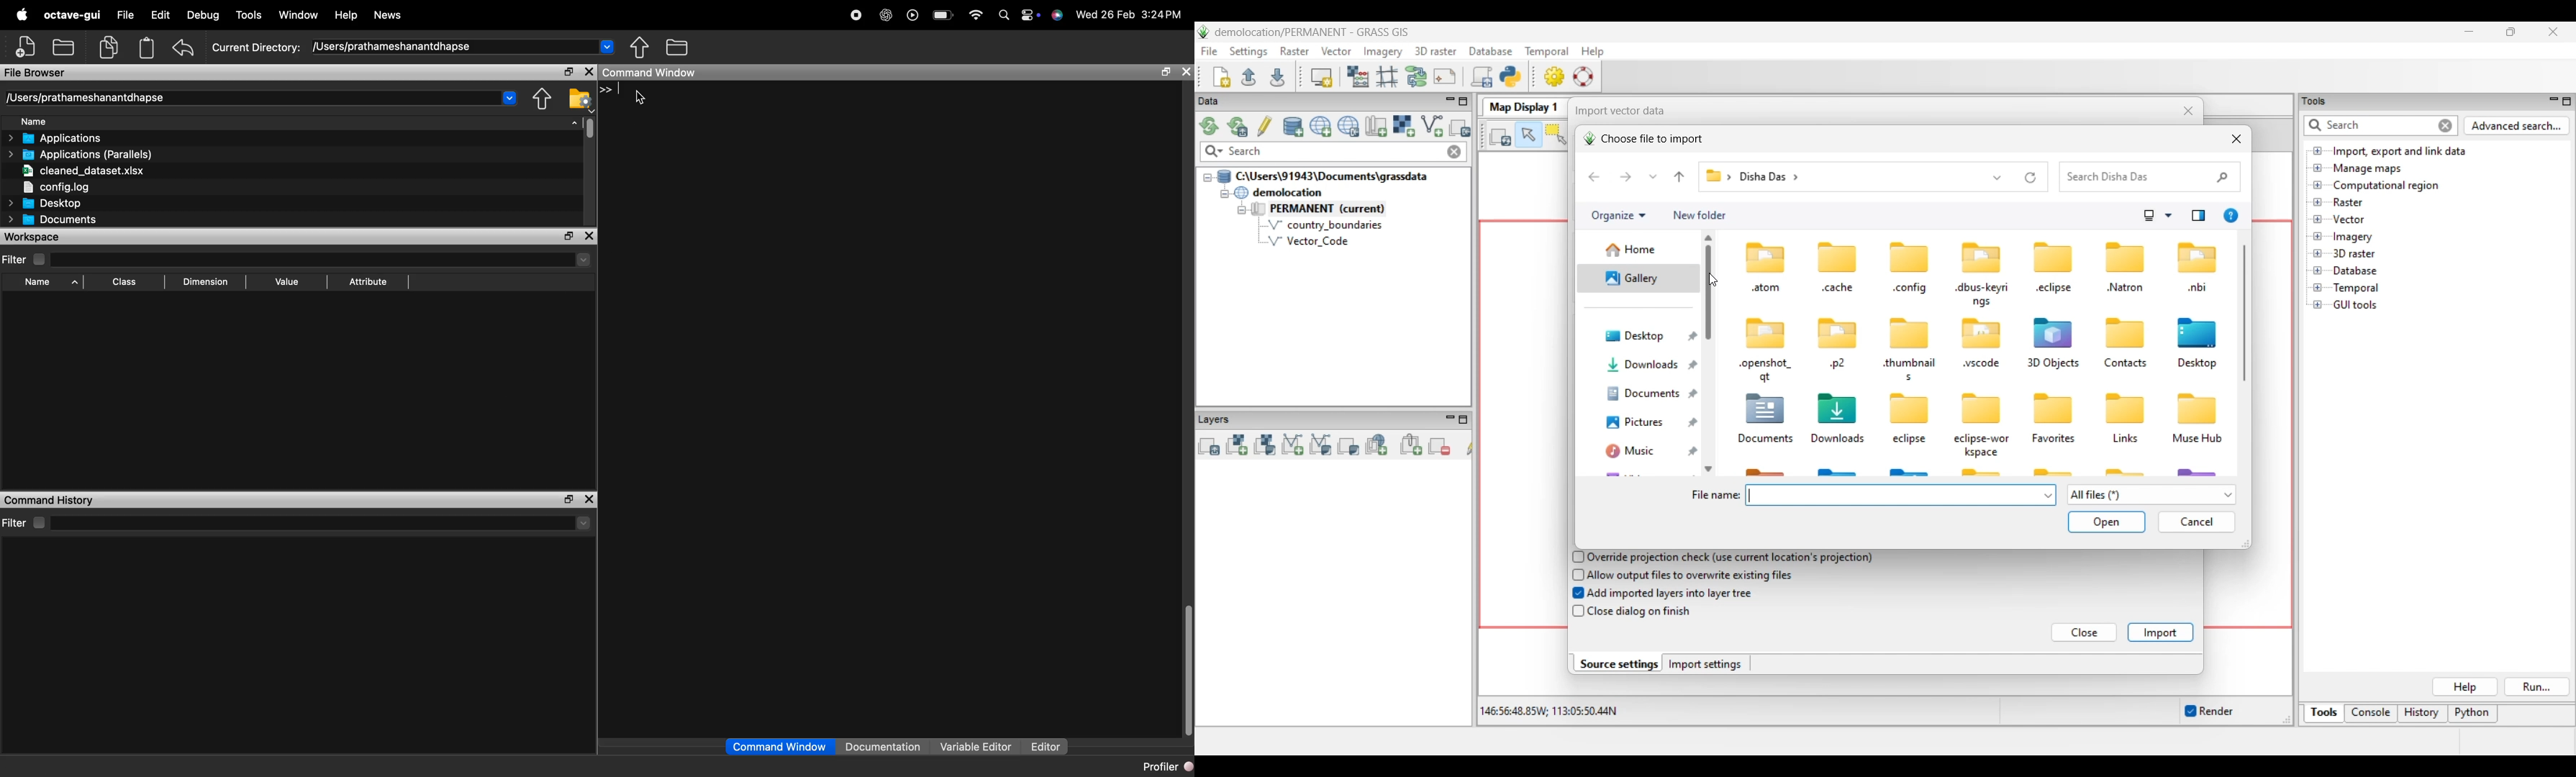 This screenshot has width=2576, height=784. I want to click on checkbox, so click(1575, 556).